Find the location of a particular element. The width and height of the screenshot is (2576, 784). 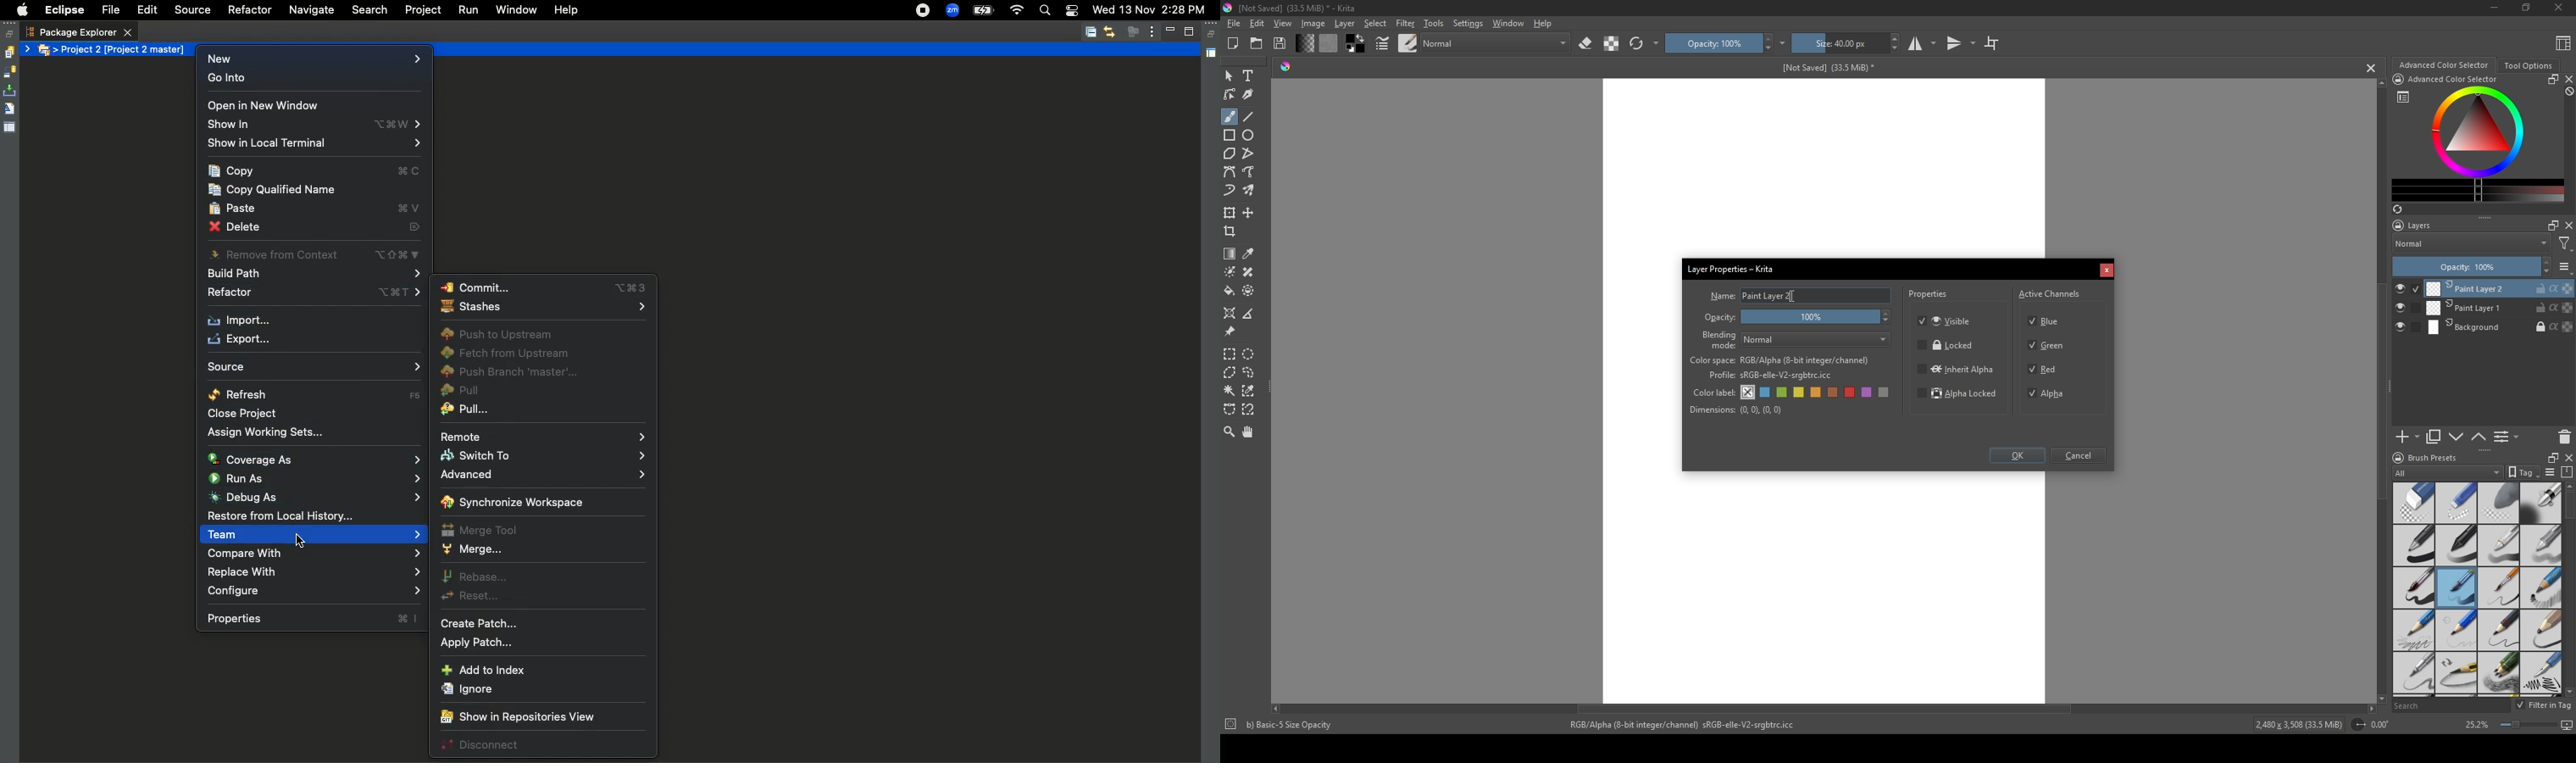

brown is located at coordinates (1835, 392).